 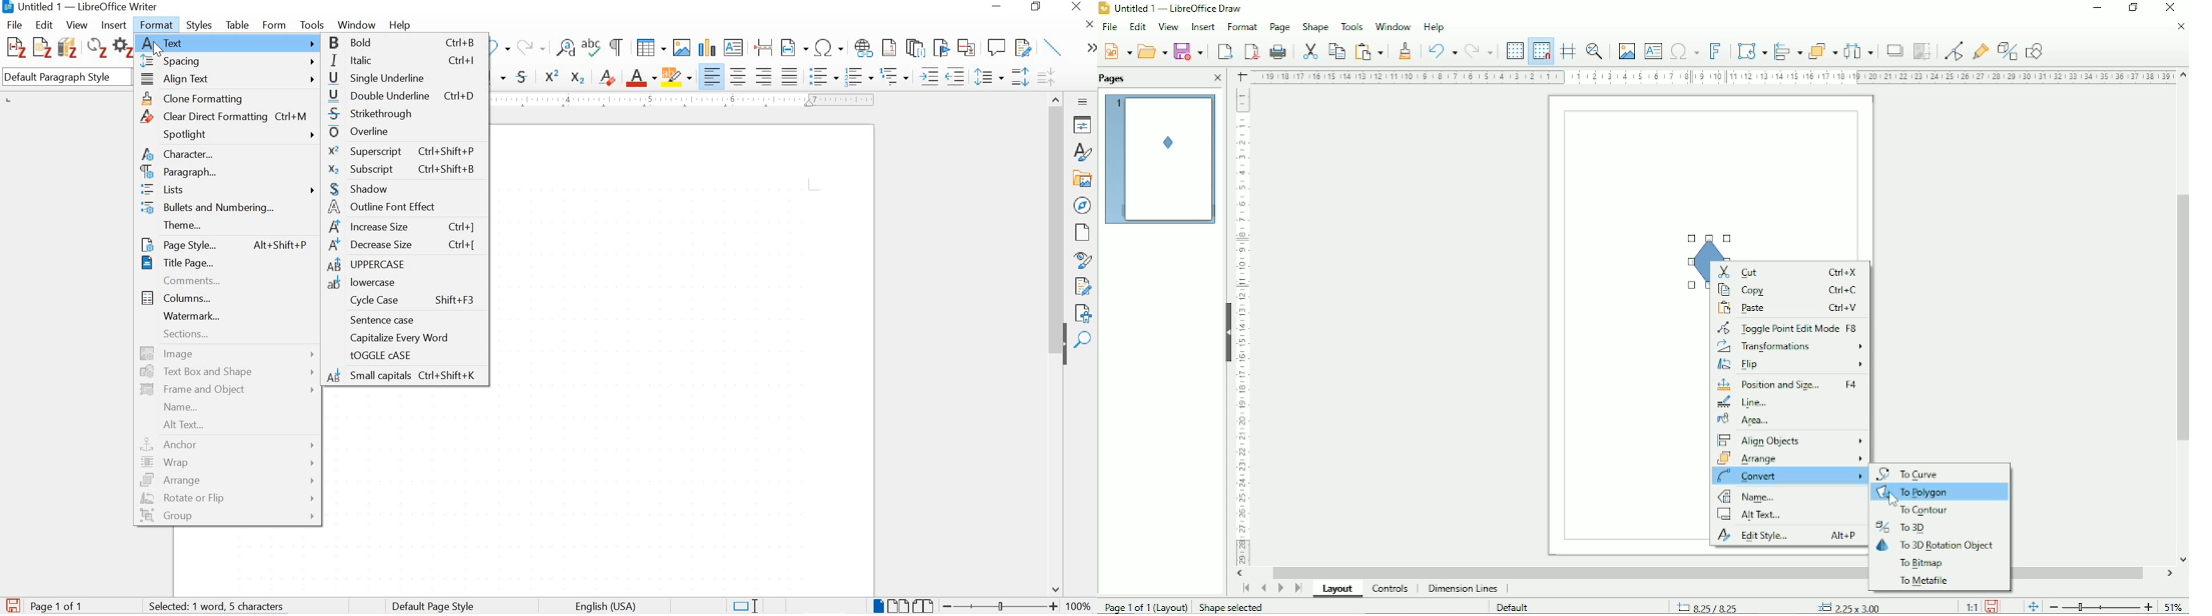 What do you see at coordinates (1596, 51) in the screenshot?
I see `Zoom & pan` at bounding box center [1596, 51].